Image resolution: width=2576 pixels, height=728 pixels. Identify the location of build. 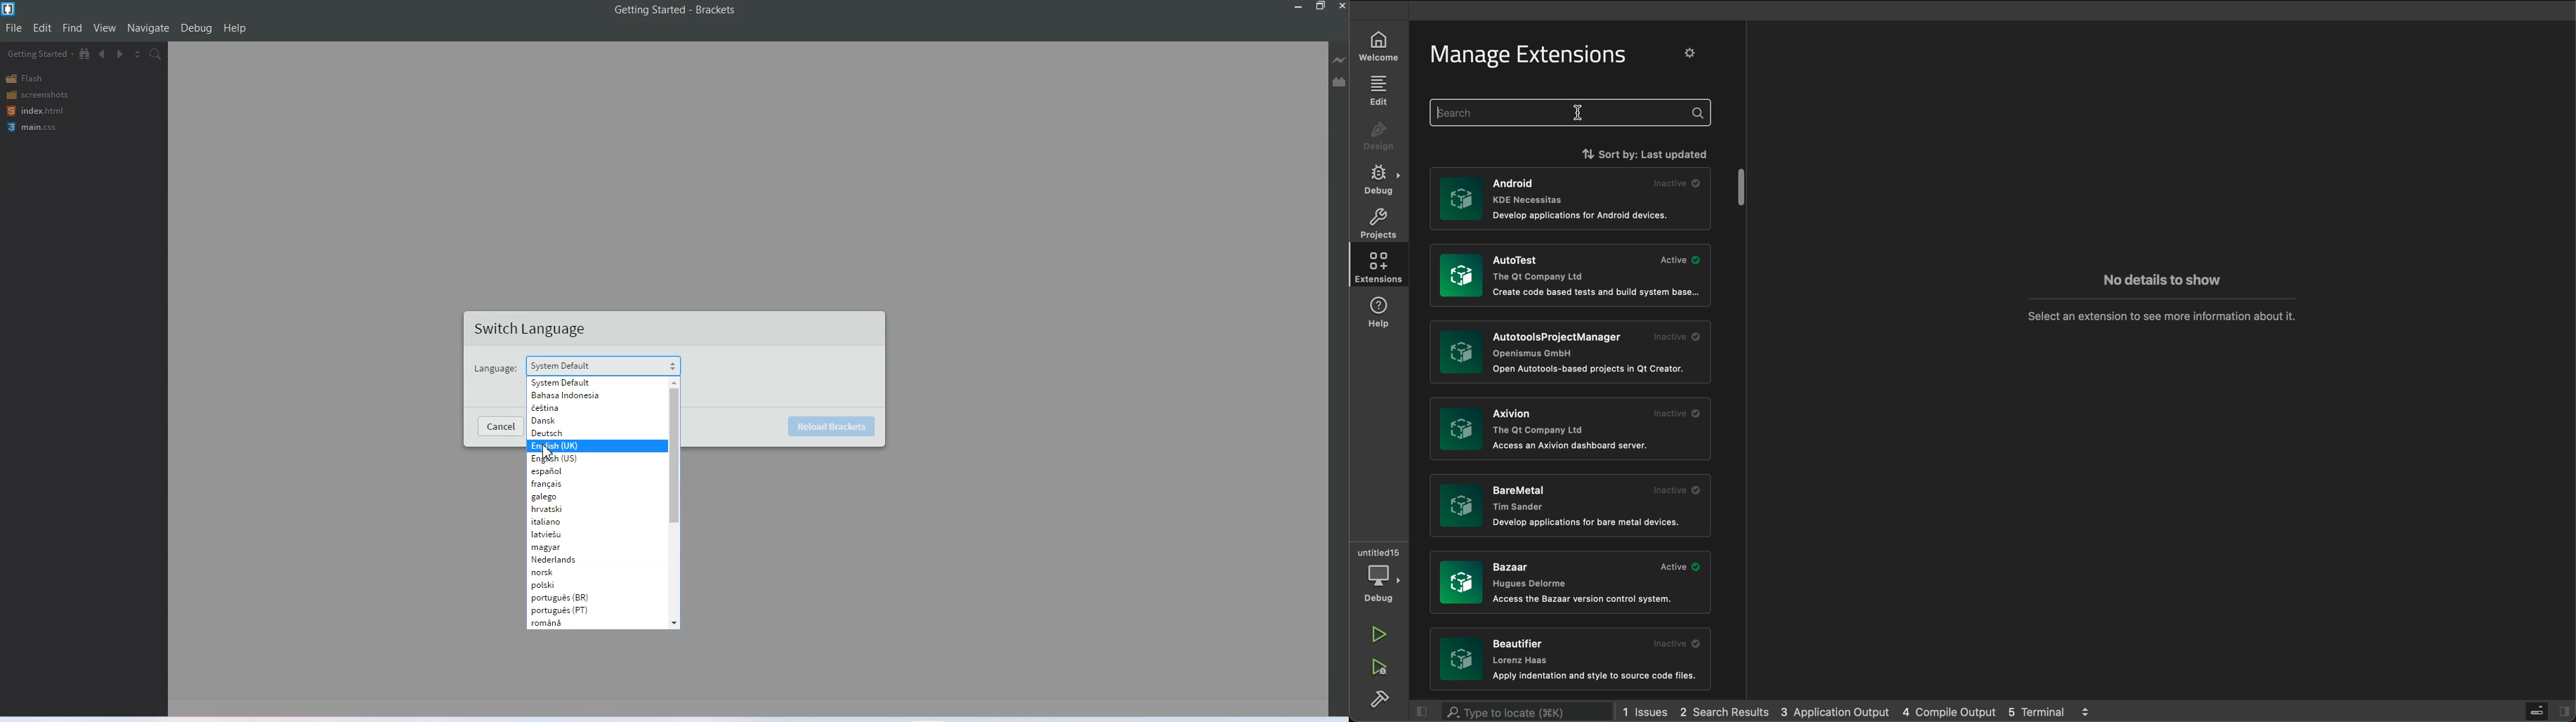
(1379, 700).